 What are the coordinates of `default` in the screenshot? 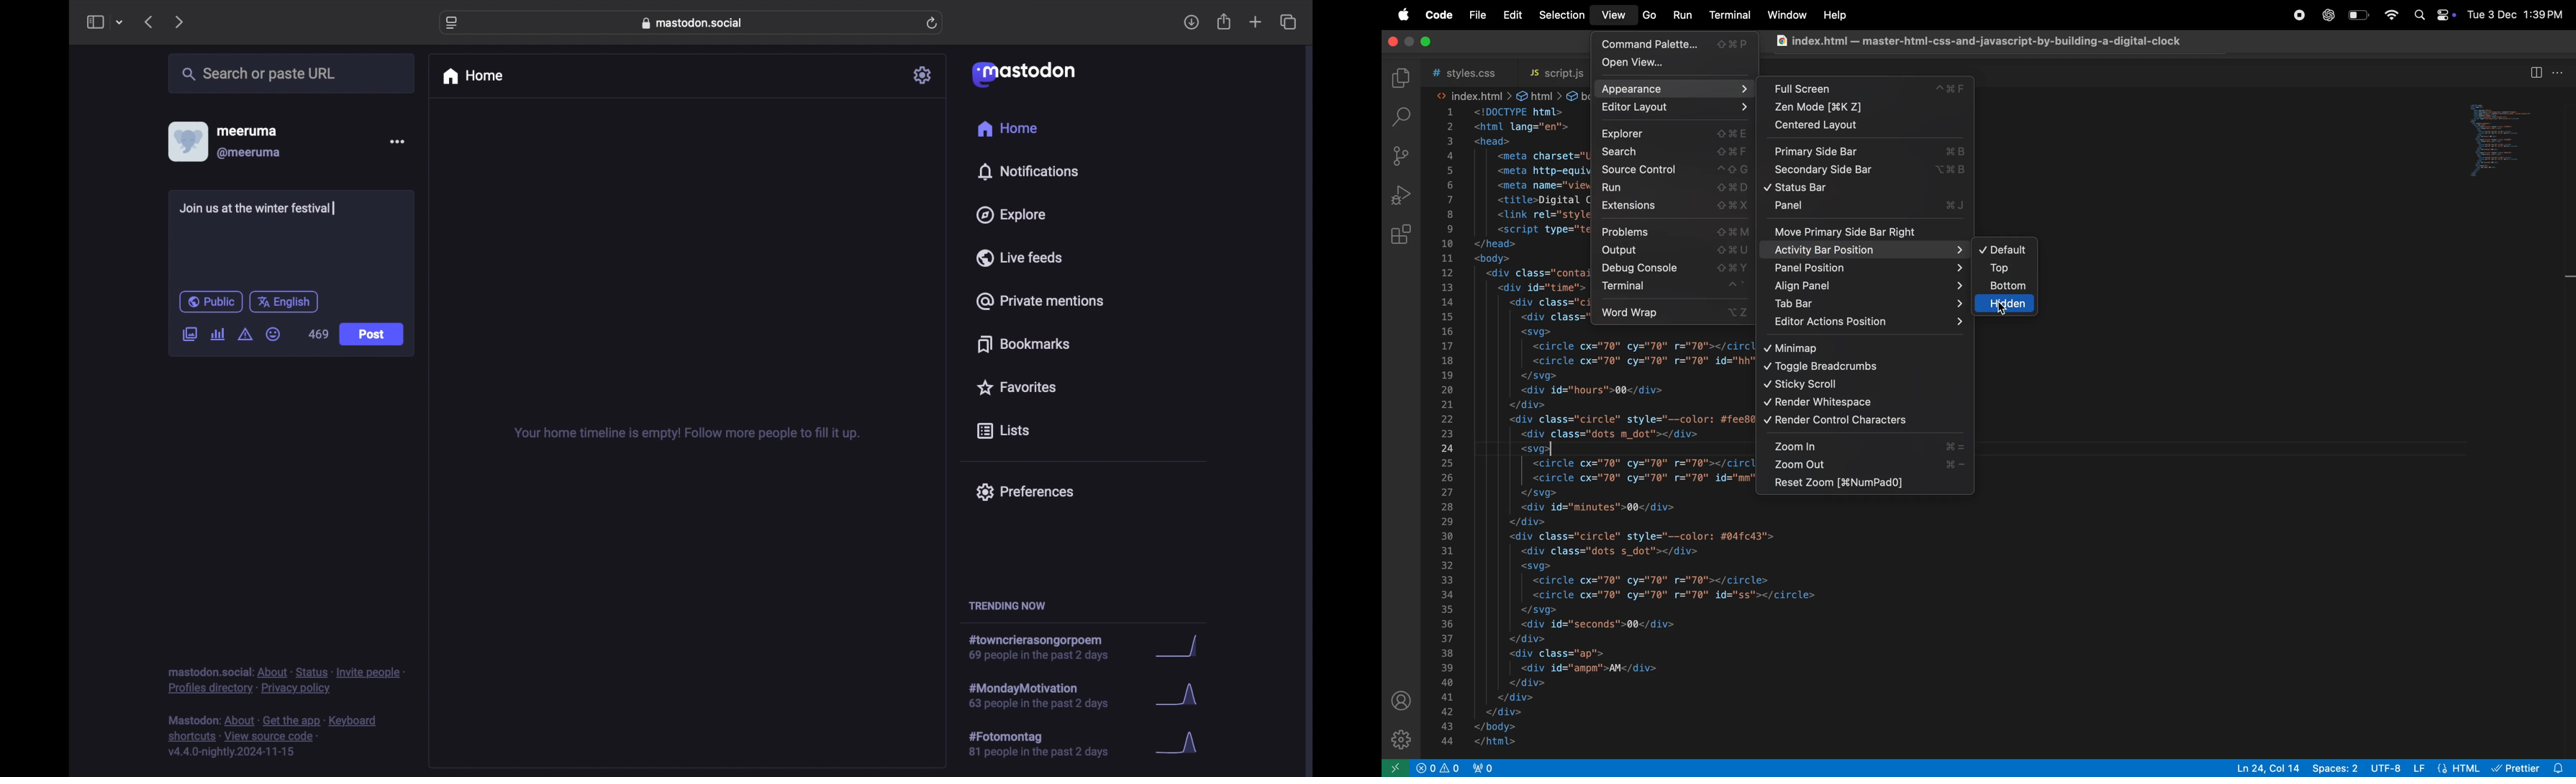 It's located at (2007, 250).